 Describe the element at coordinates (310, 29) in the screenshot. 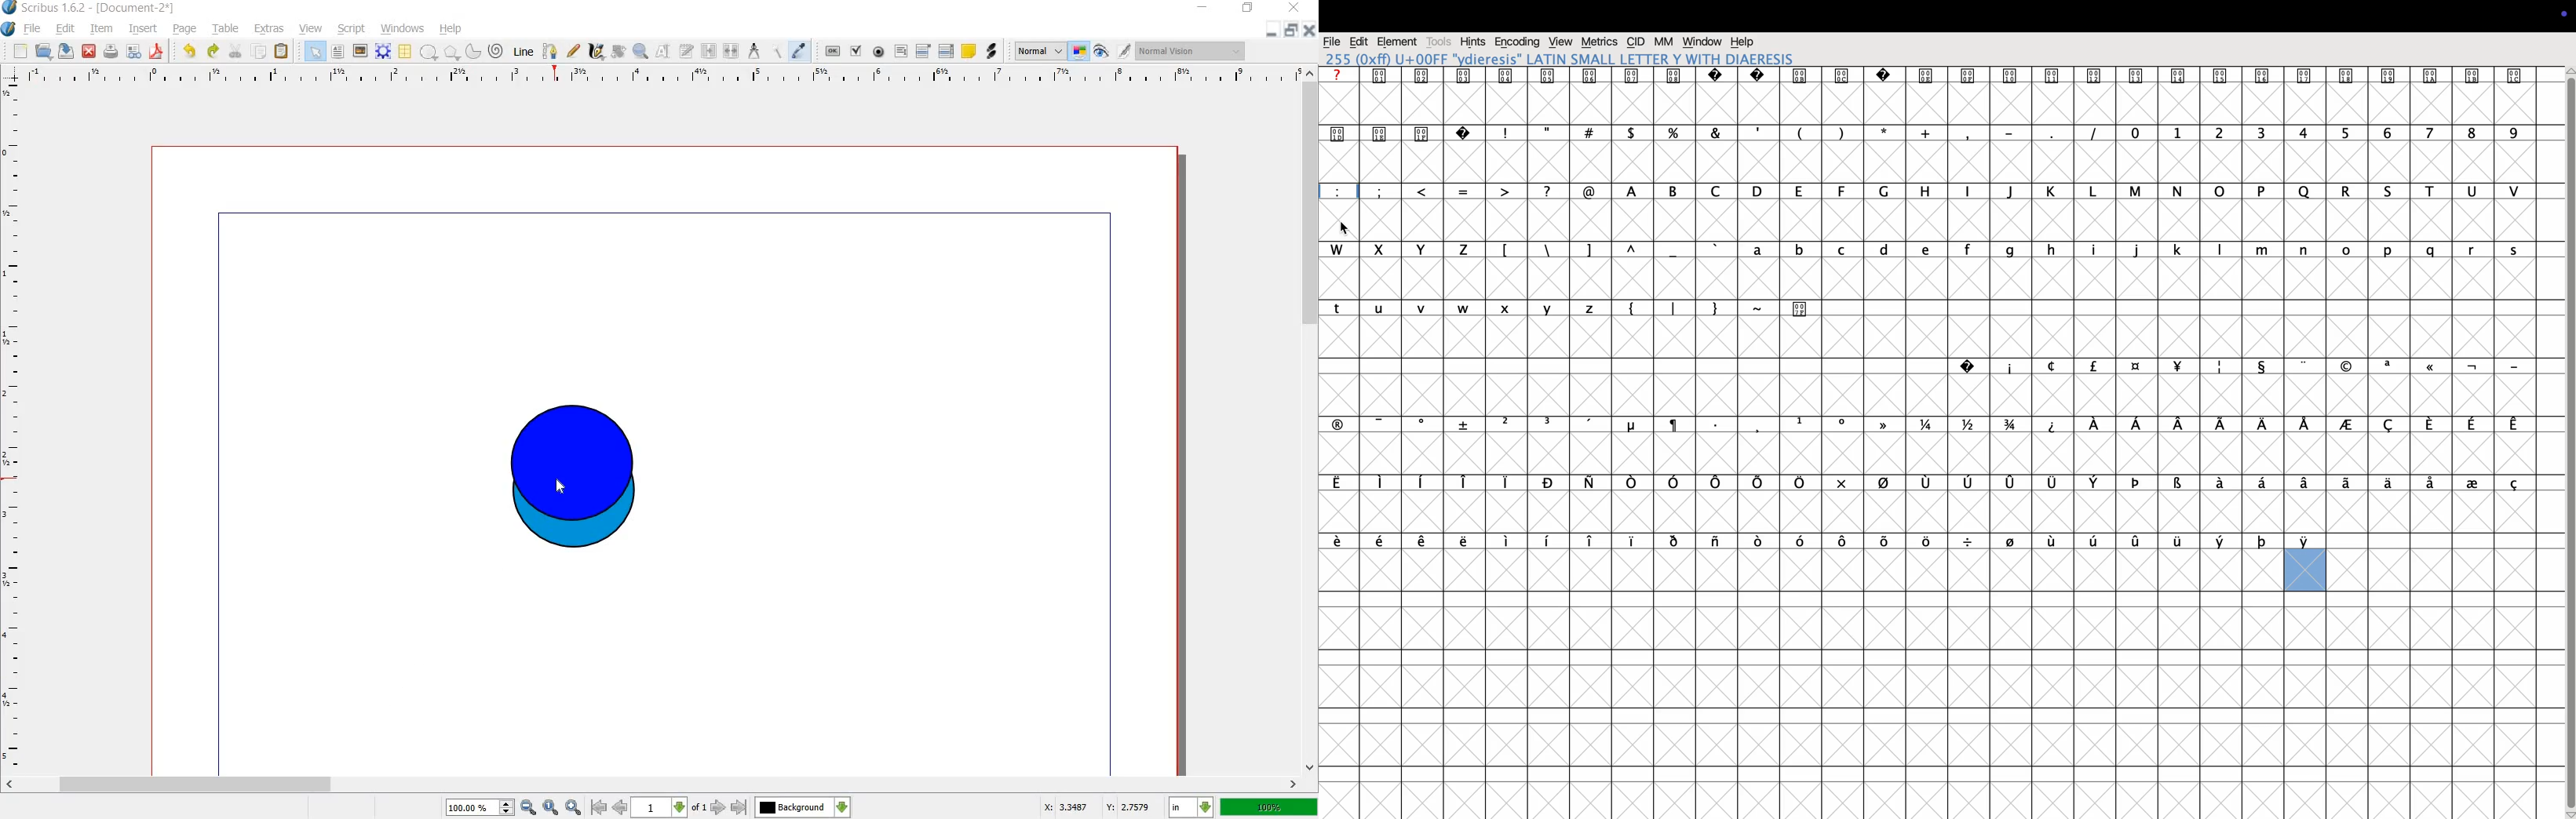

I see `view` at that location.